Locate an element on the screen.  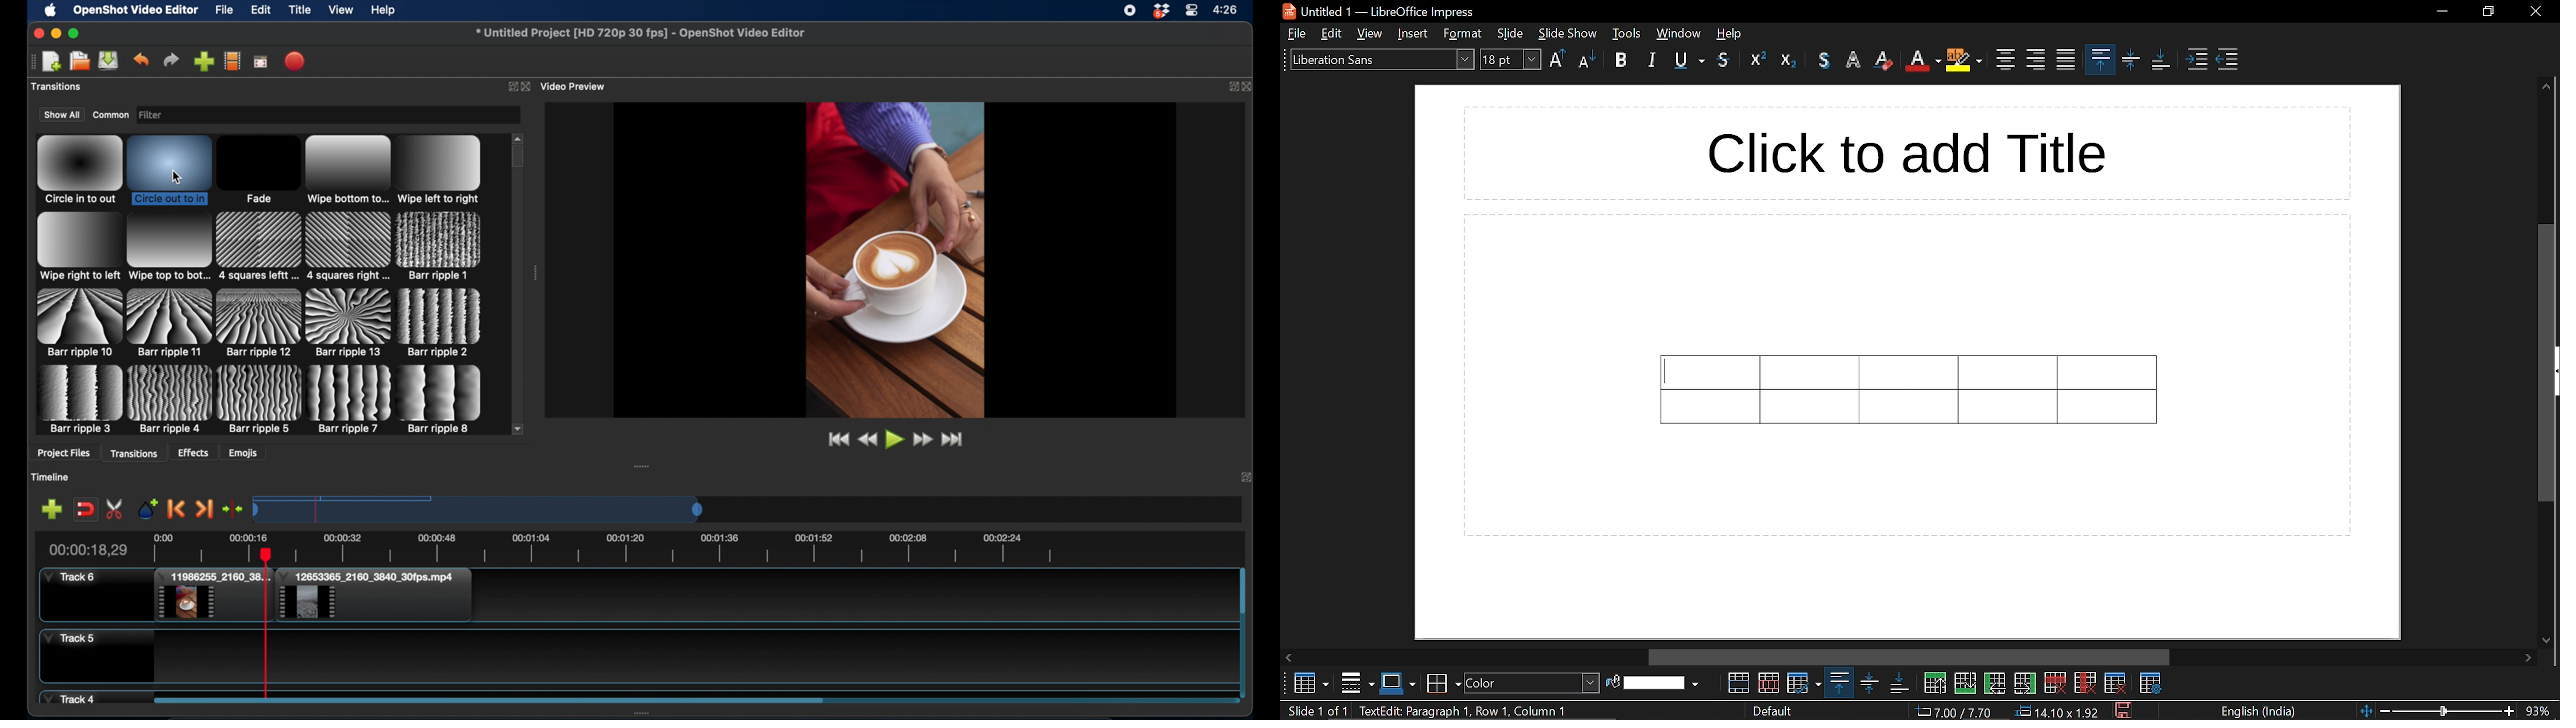
text: edit paragraph 1, row 1, column 1 is located at coordinates (1461, 711).